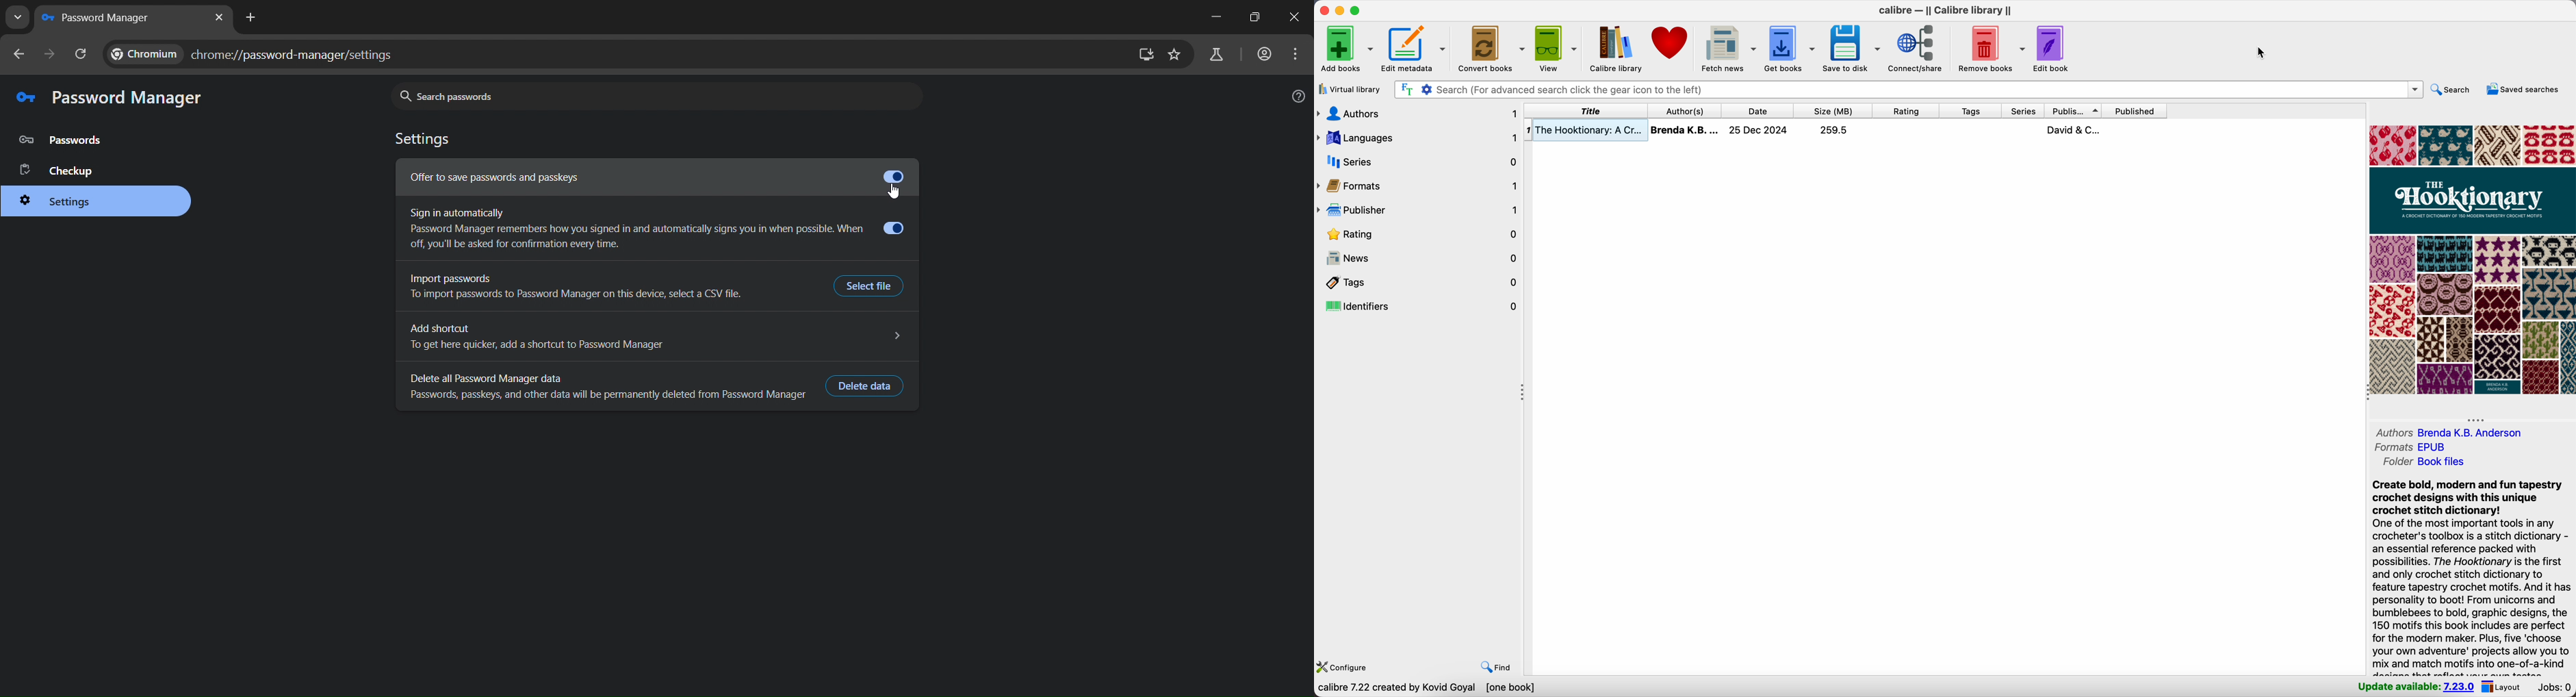  Describe the element at coordinates (2473, 261) in the screenshot. I see `book cover preview` at that location.